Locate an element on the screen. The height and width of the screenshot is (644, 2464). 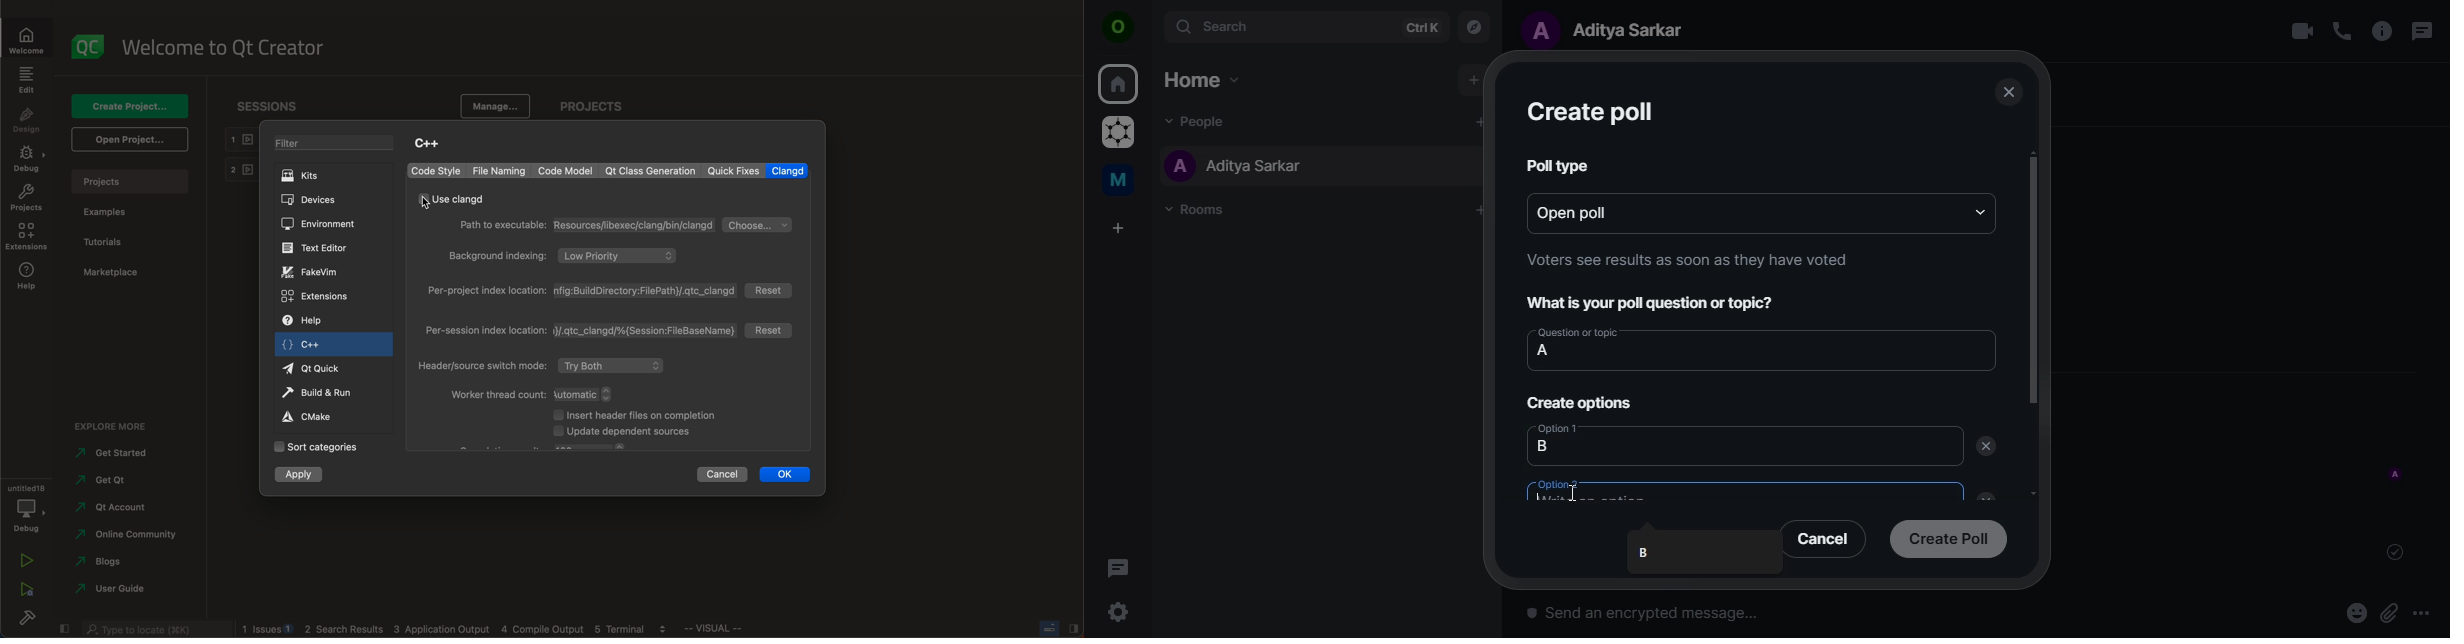
more options is located at coordinates (2428, 613).